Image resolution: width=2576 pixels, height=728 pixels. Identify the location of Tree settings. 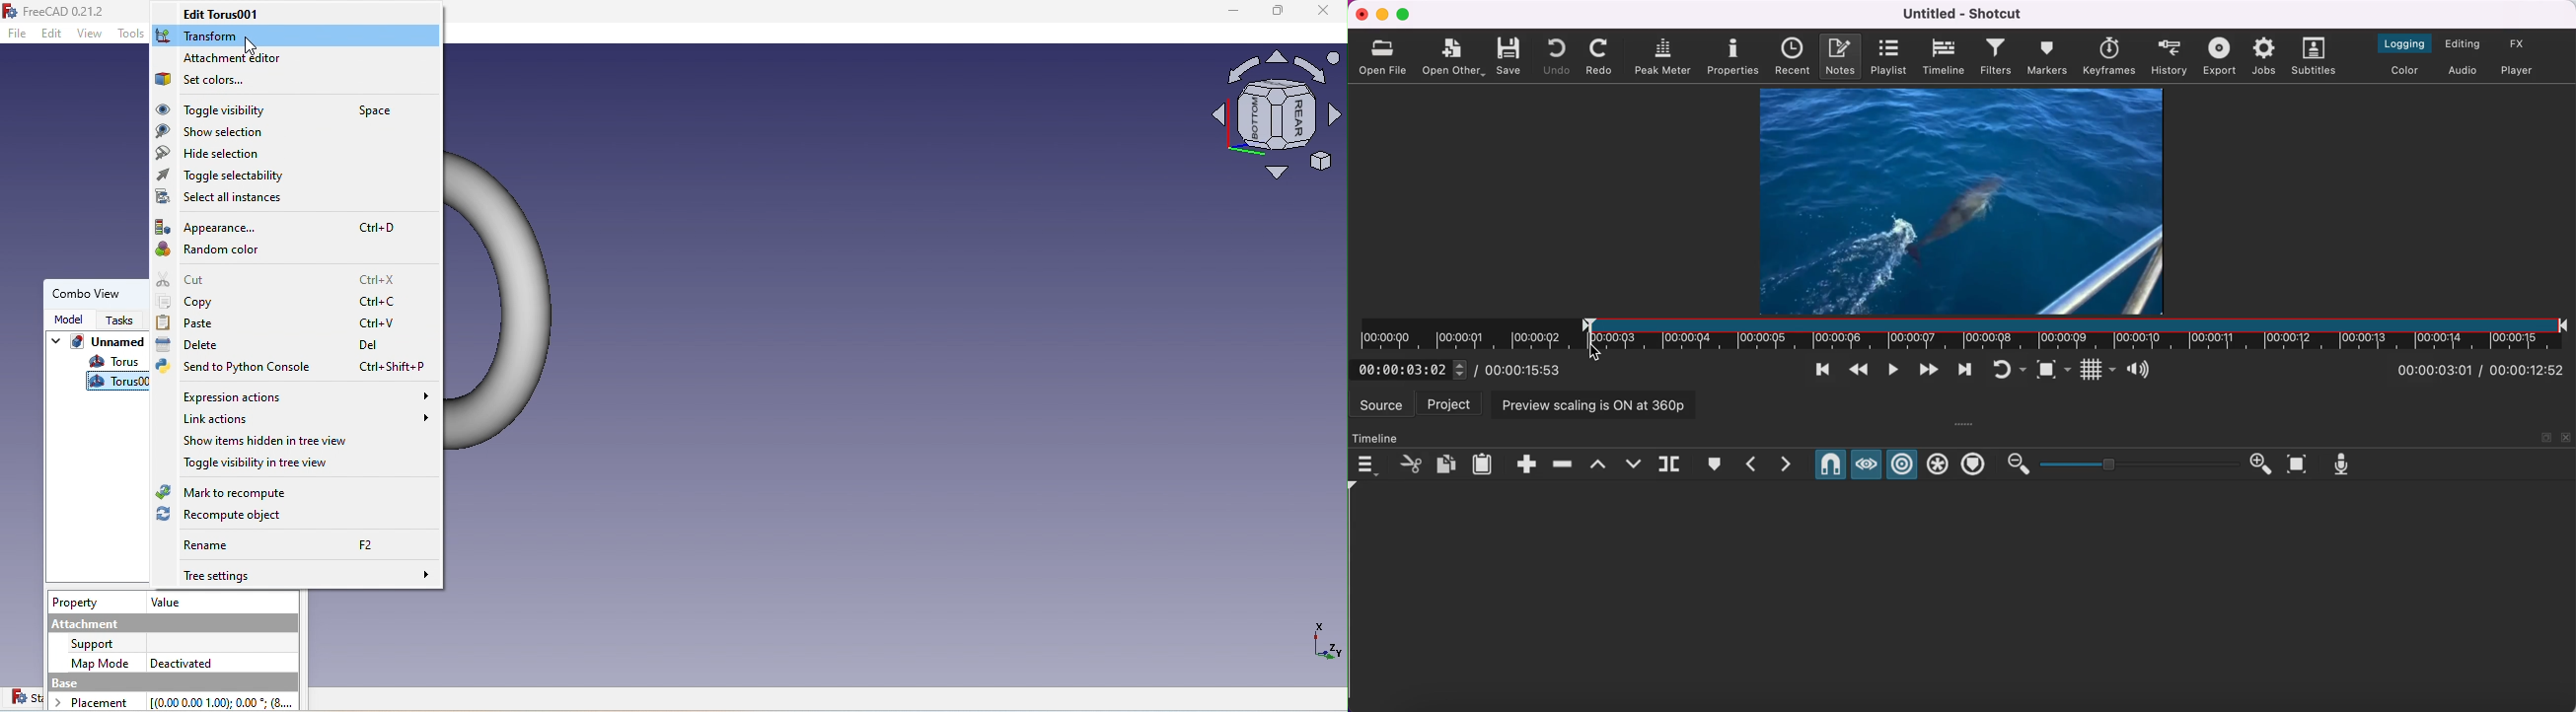
(299, 575).